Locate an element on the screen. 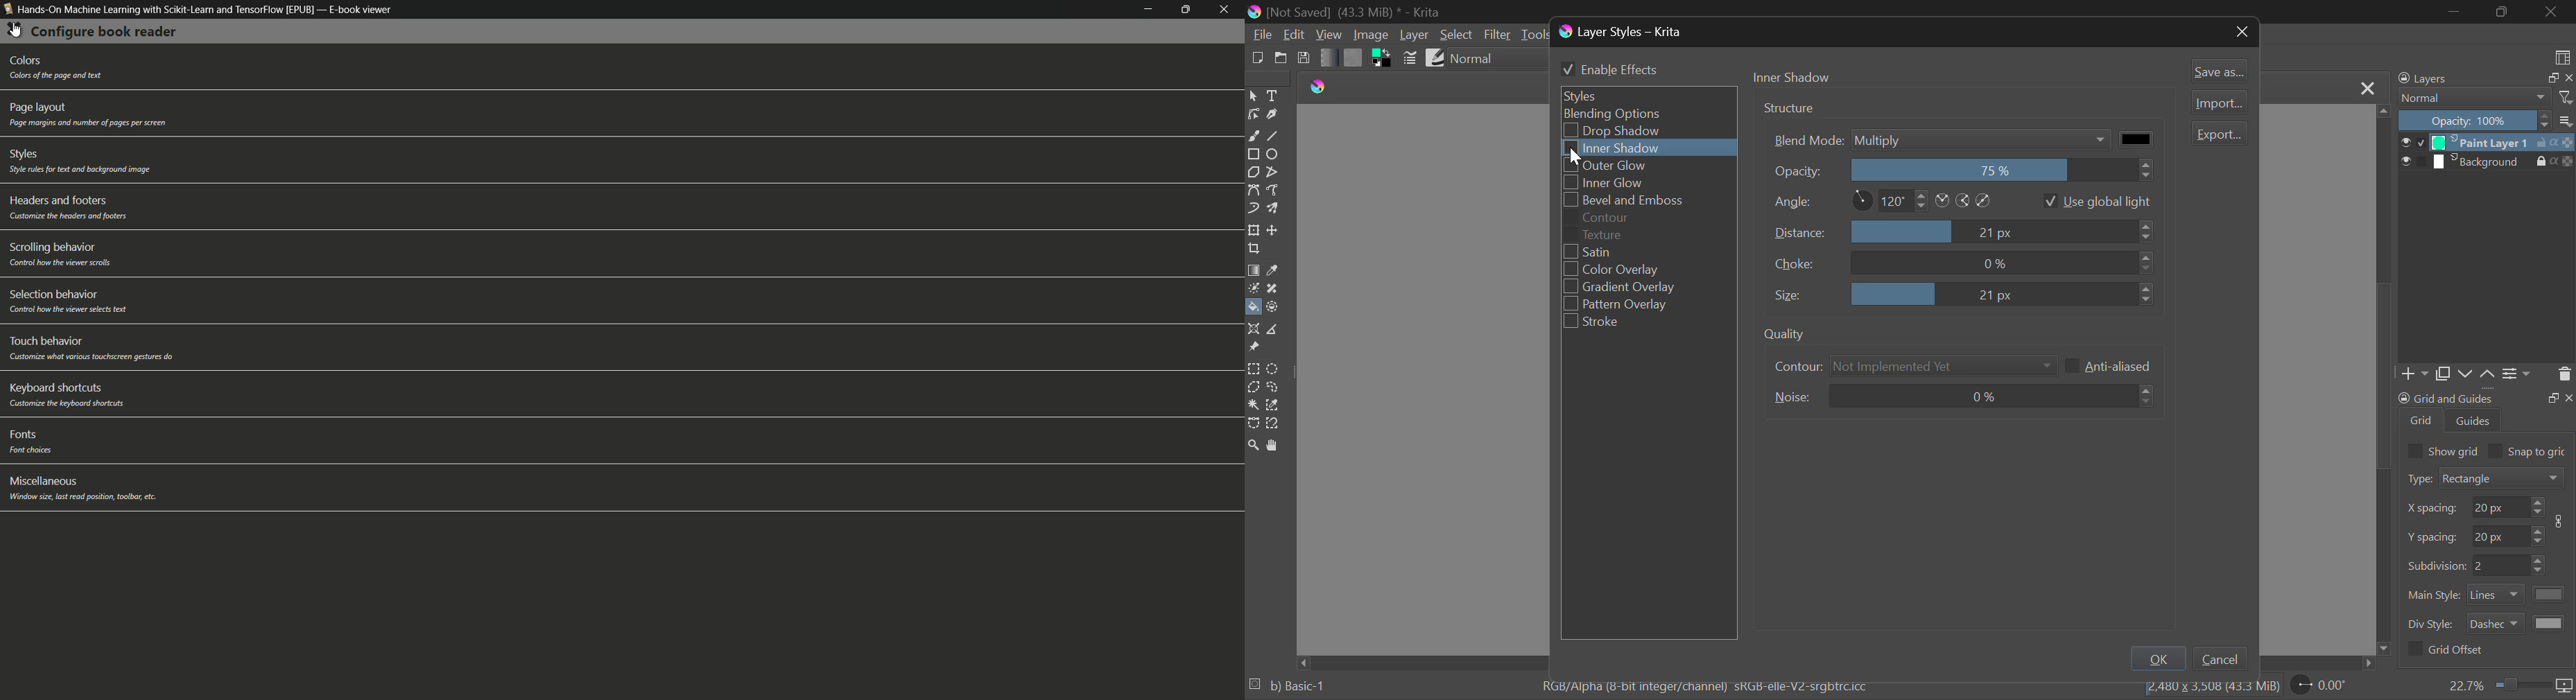 The height and width of the screenshot is (700, 2576). Edit Shapes is located at coordinates (1253, 114).